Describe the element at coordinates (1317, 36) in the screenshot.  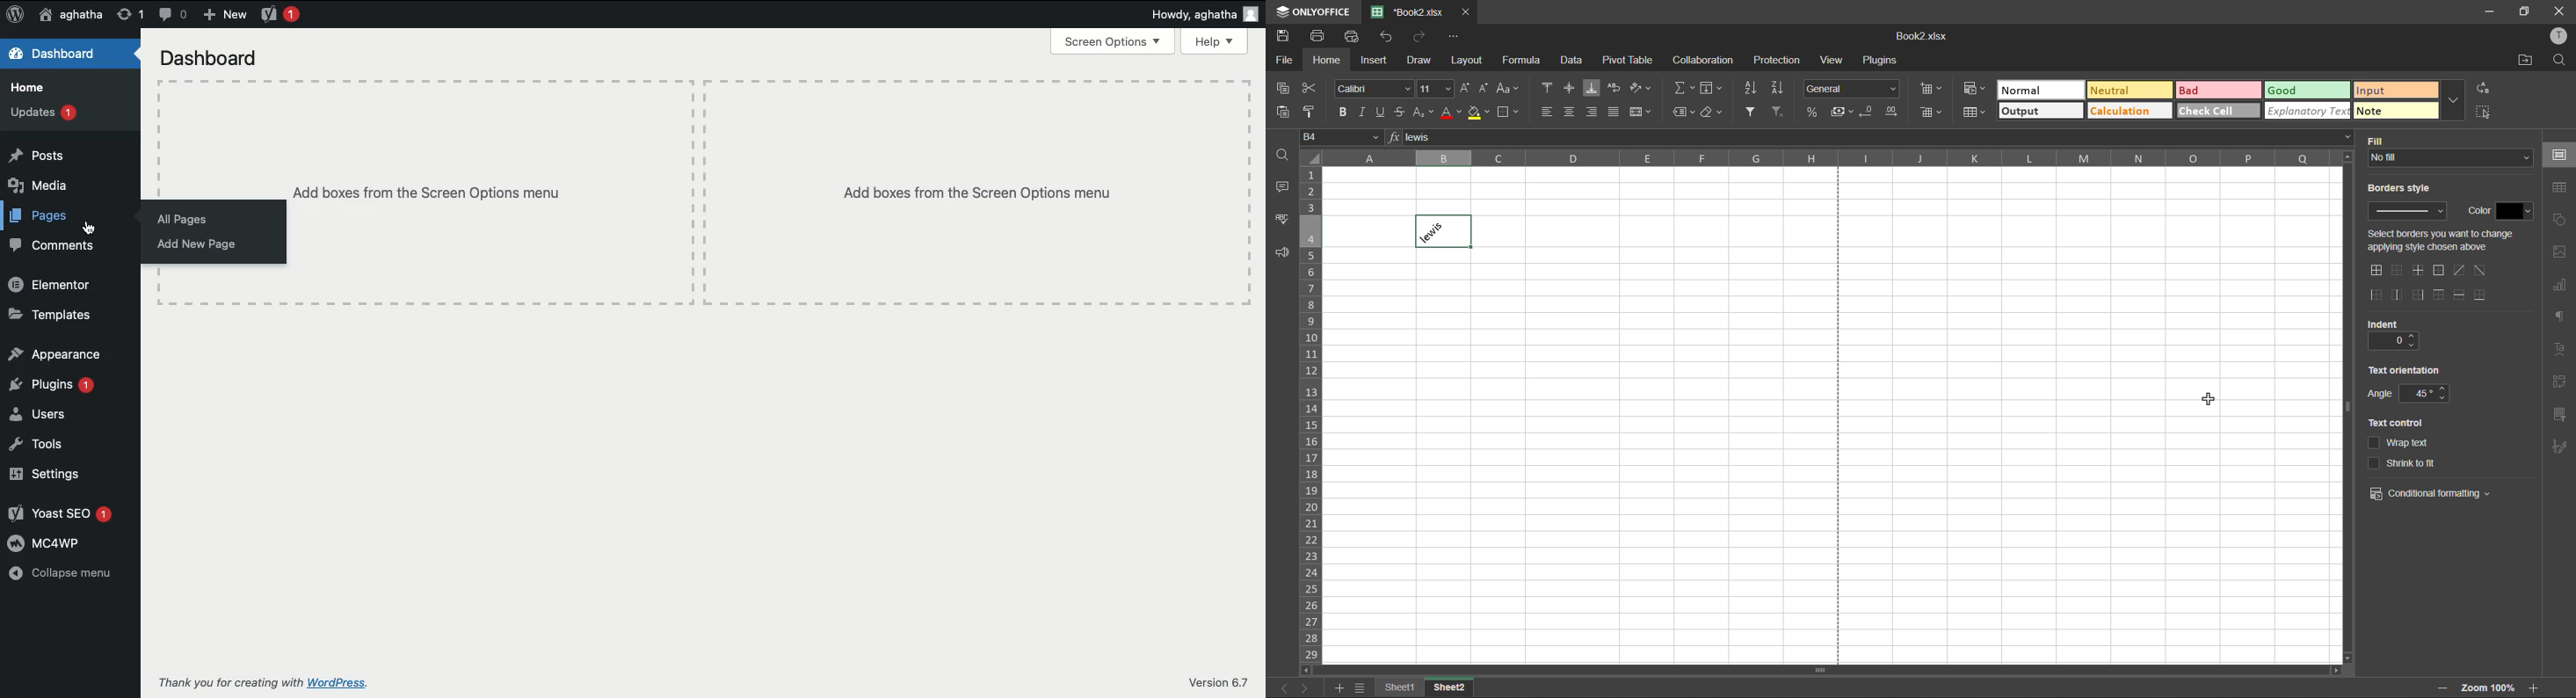
I see `print` at that location.